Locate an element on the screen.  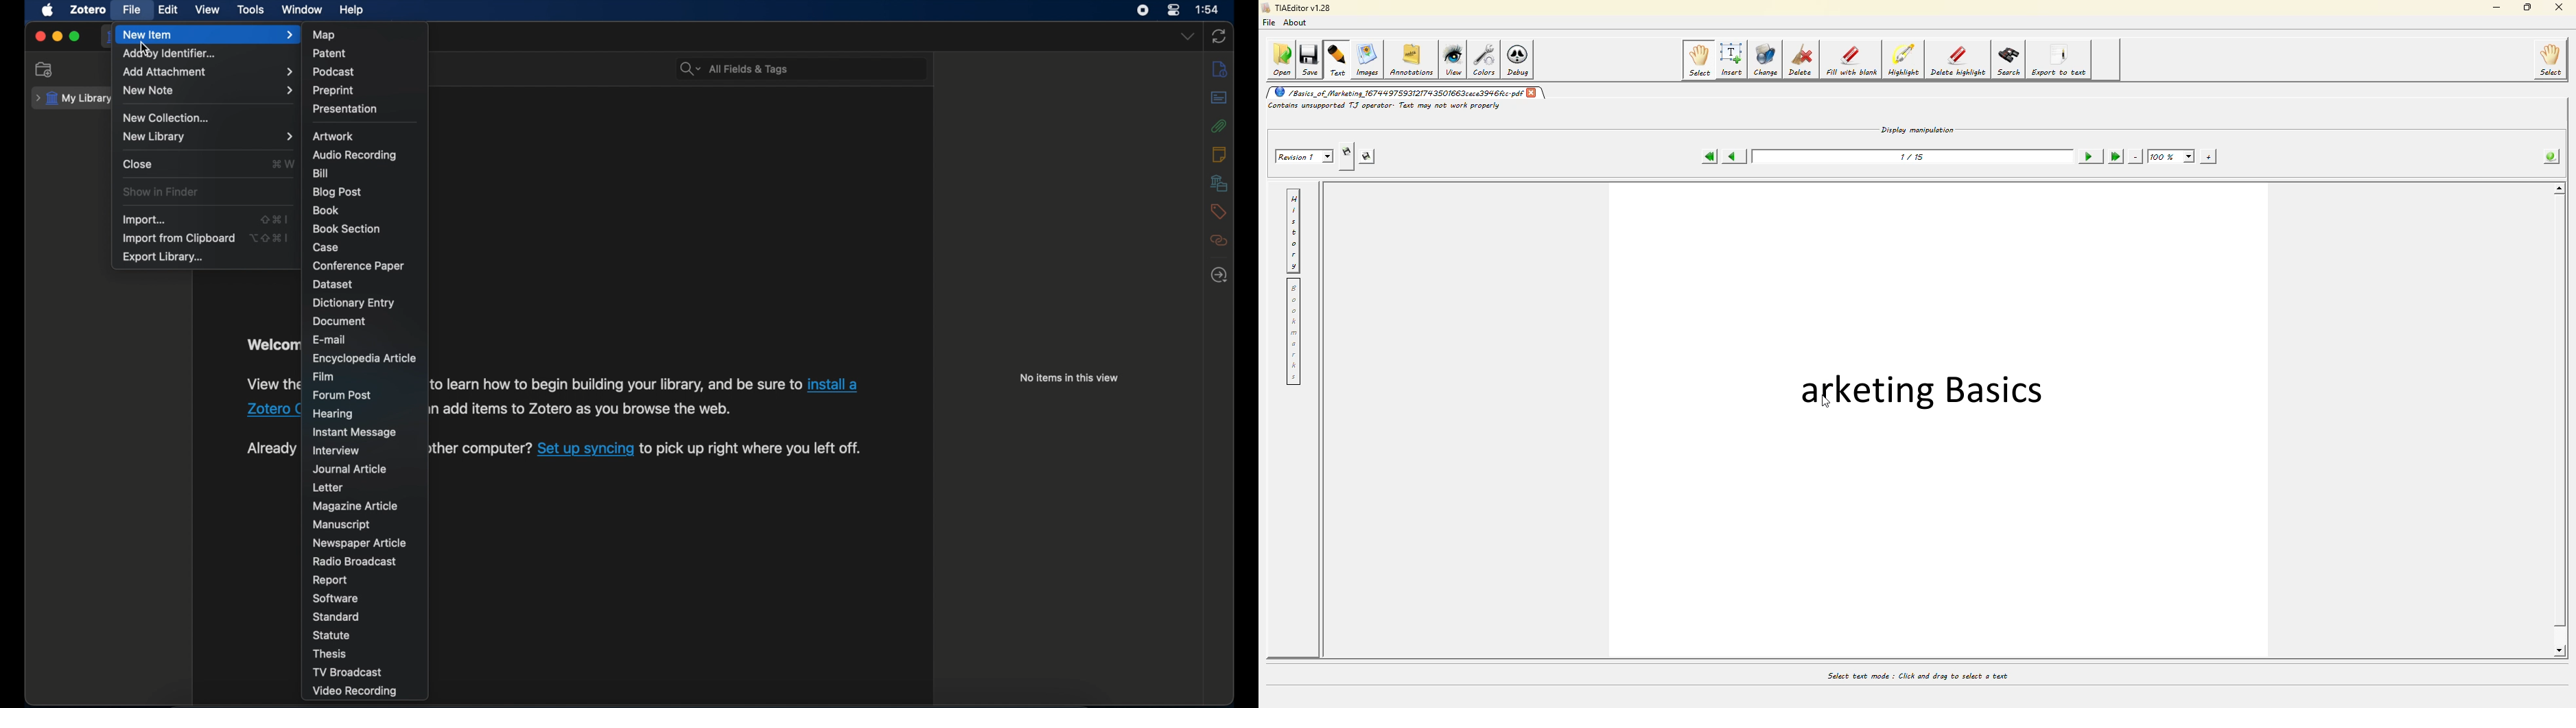
encyclopedia article is located at coordinates (365, 359).